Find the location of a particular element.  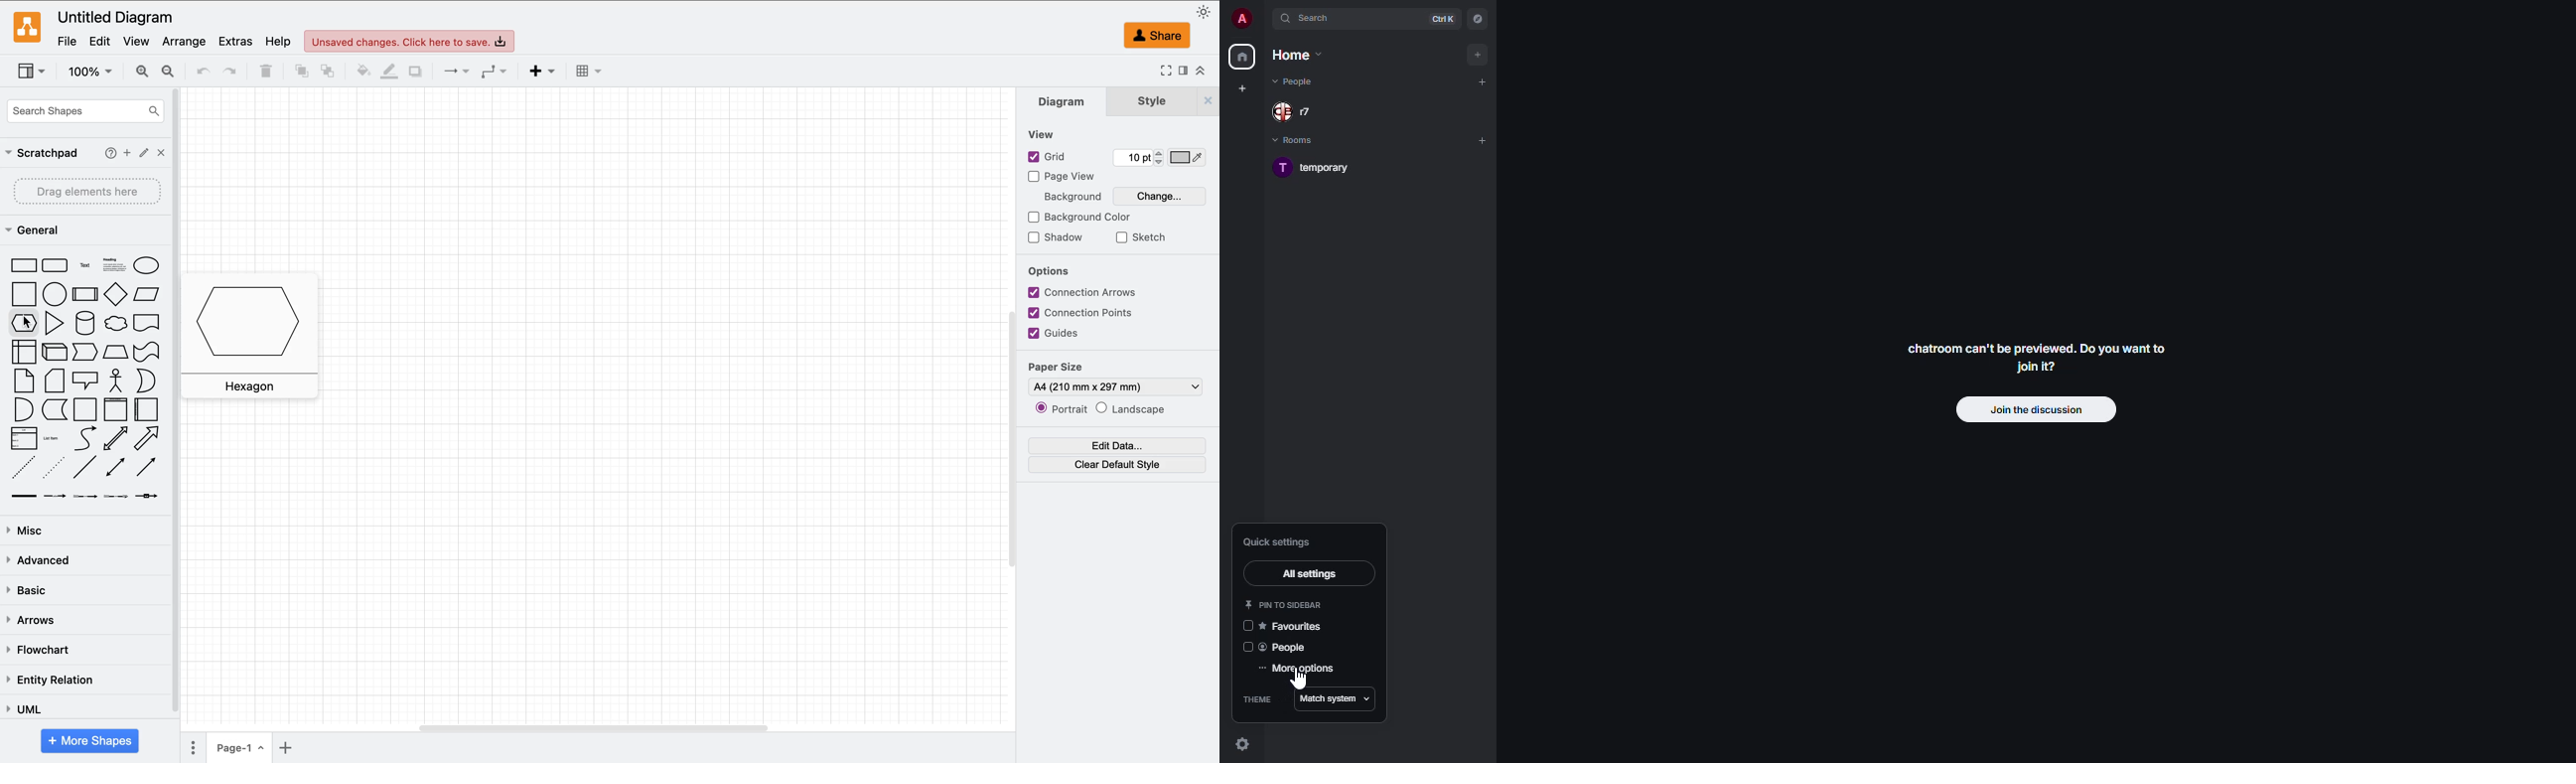

advanced is located at coordinates (38, 563).